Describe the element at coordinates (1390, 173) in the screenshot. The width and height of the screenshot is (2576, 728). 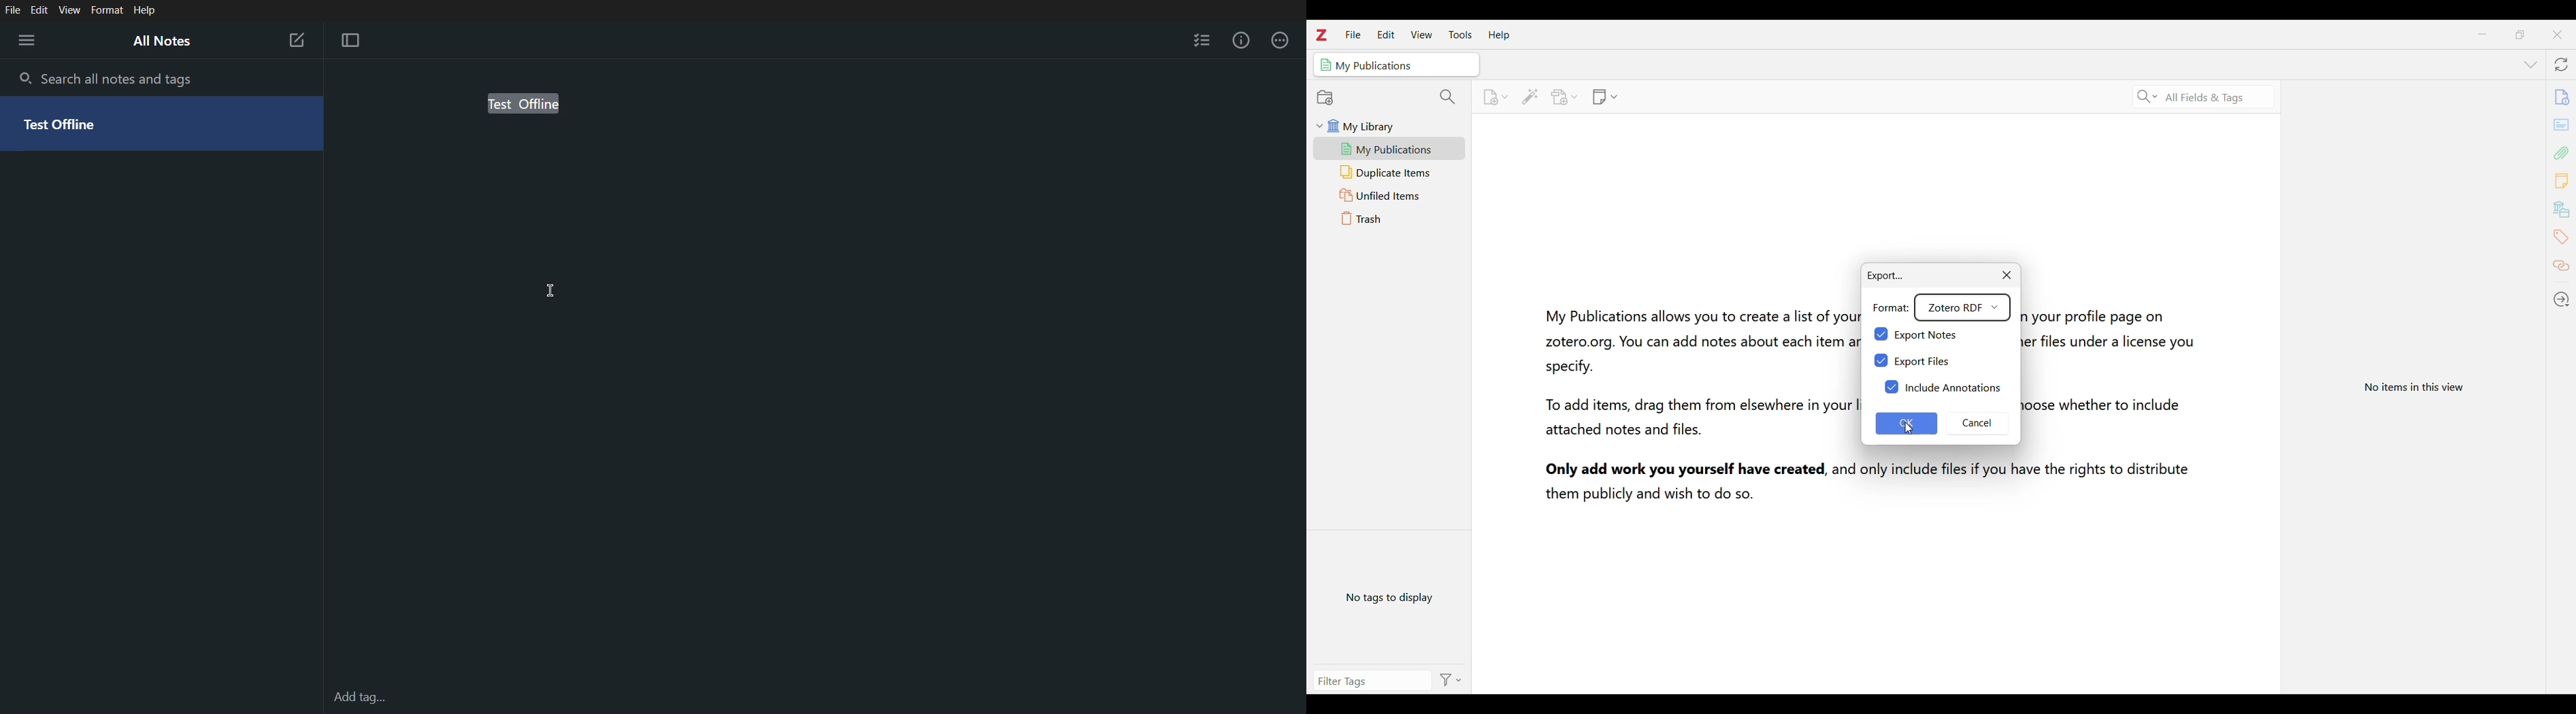
I see `Duplicate items` at that location.